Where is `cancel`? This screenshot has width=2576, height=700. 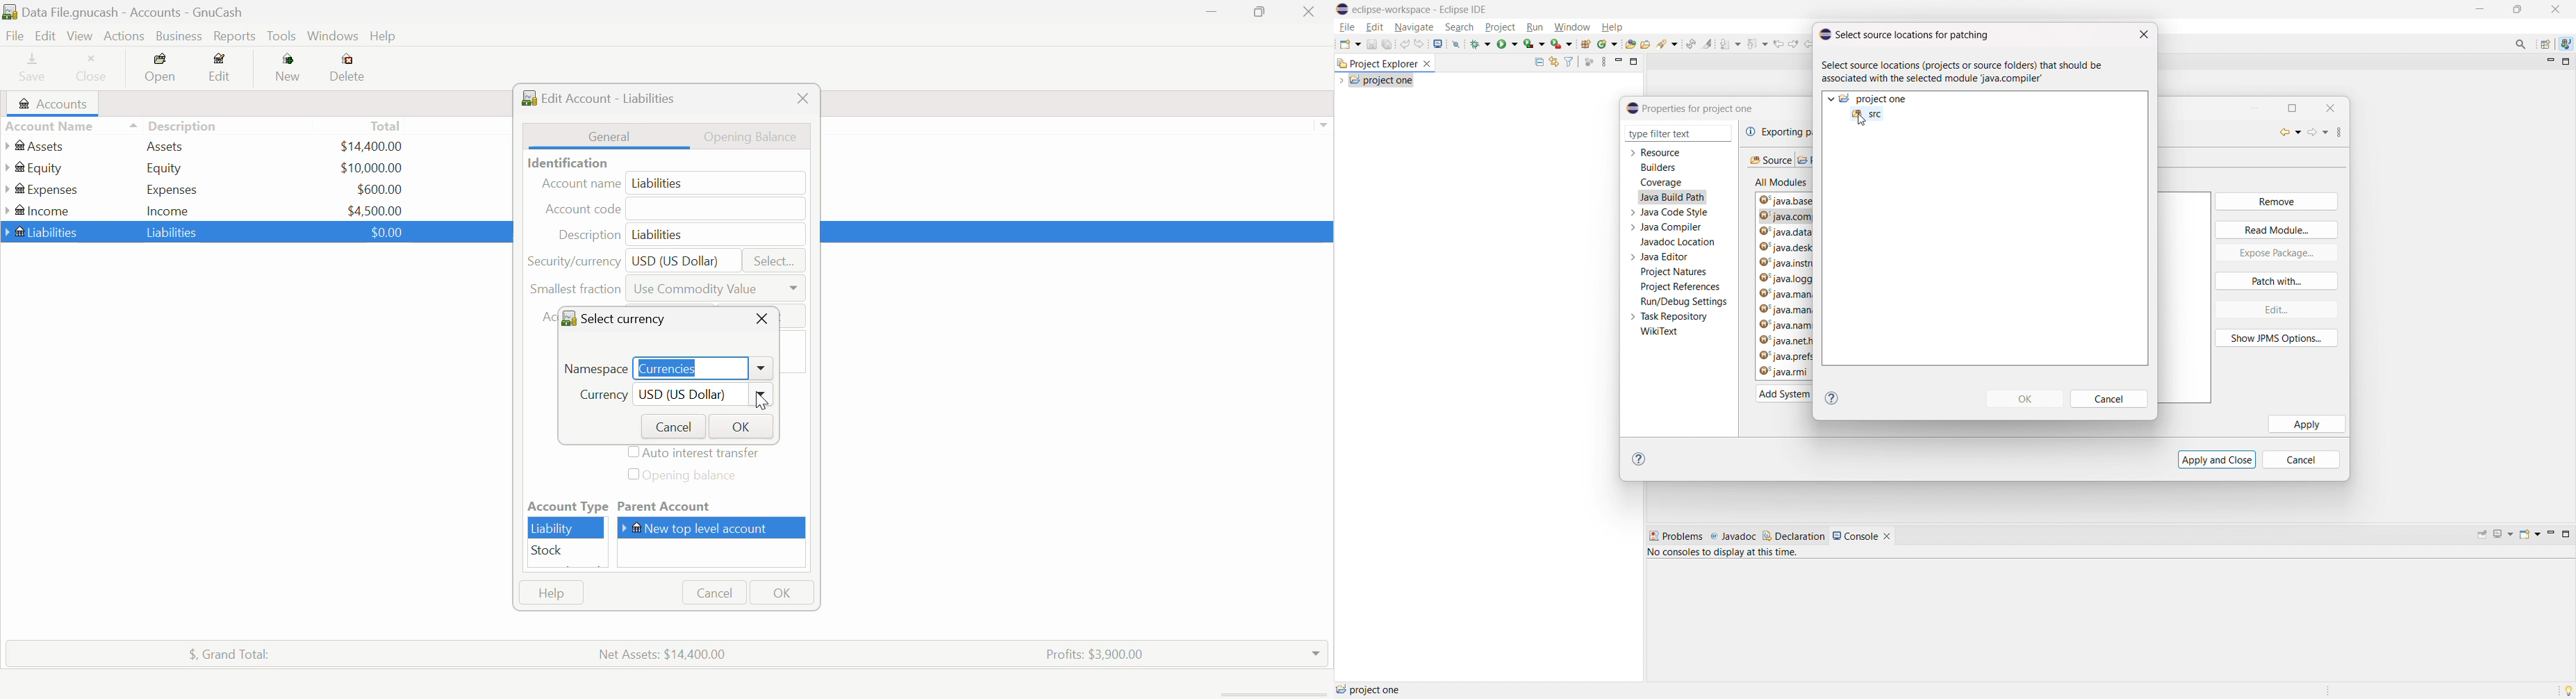
cancel is located at coordinates (2307, 460).